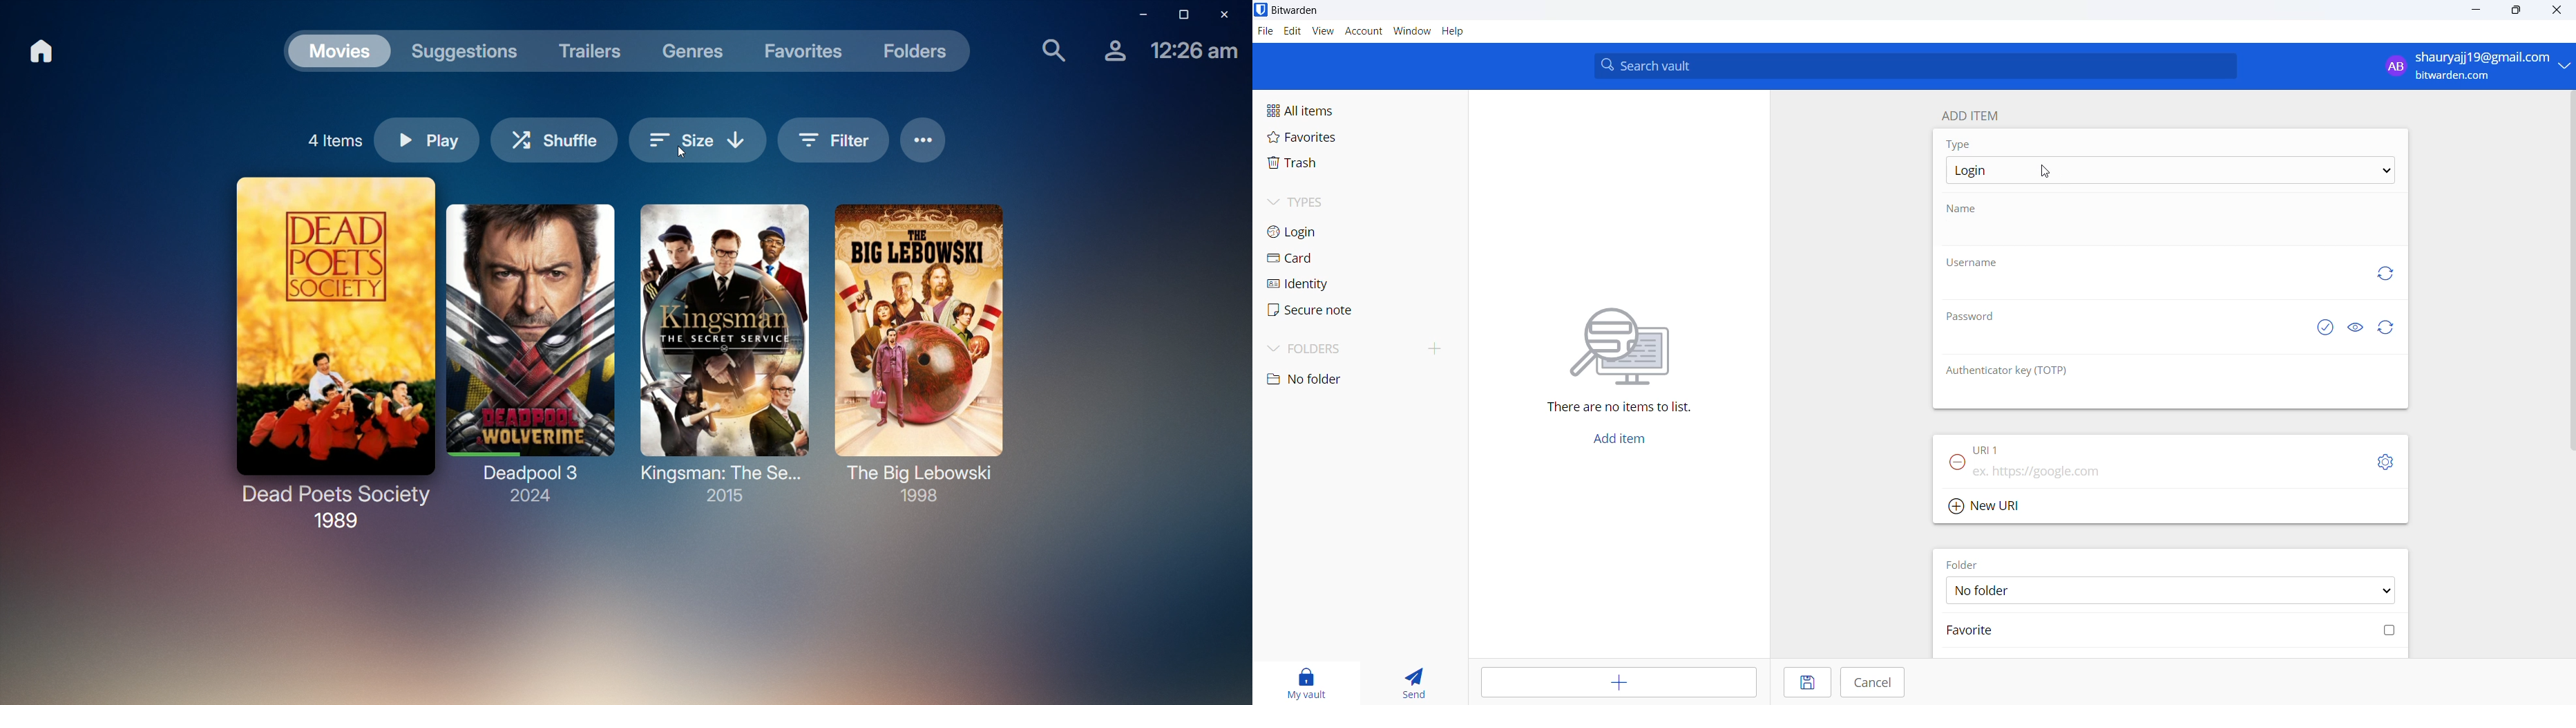 This screenshot has height=728, width=2576. I want to click on Close, so click(1230, 15).